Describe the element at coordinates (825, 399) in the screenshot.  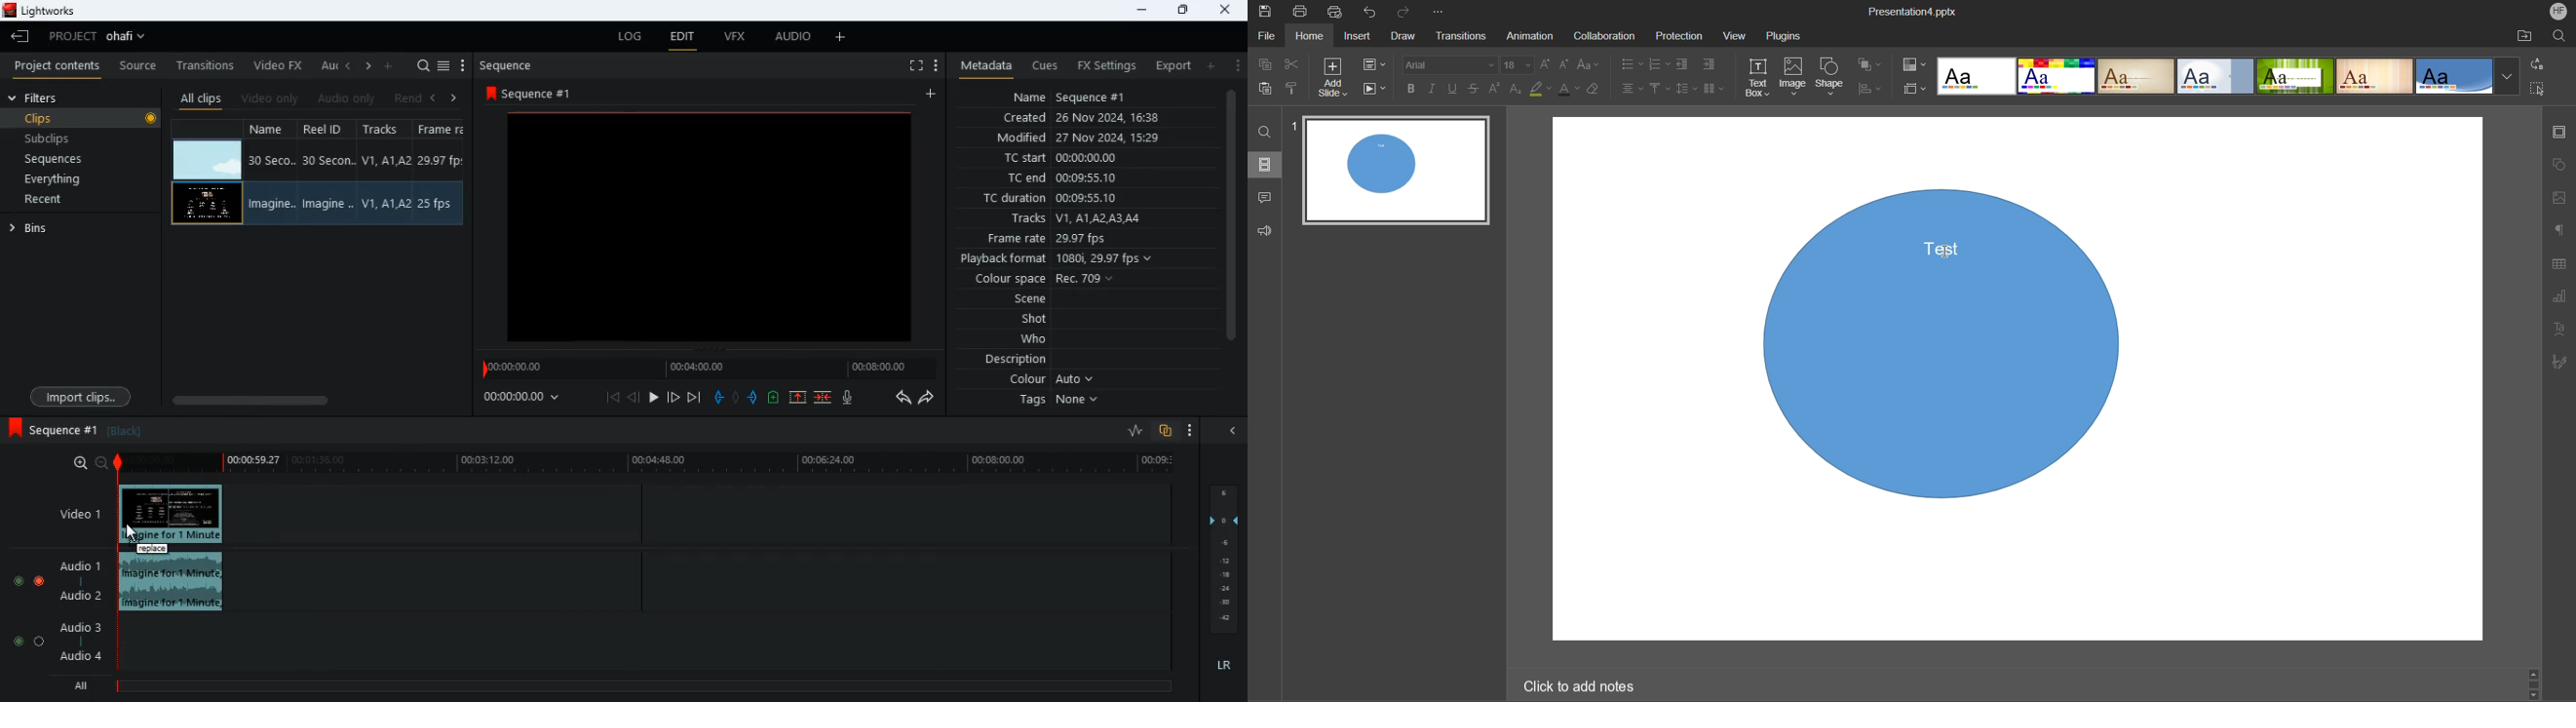
I see `merge` at that location.